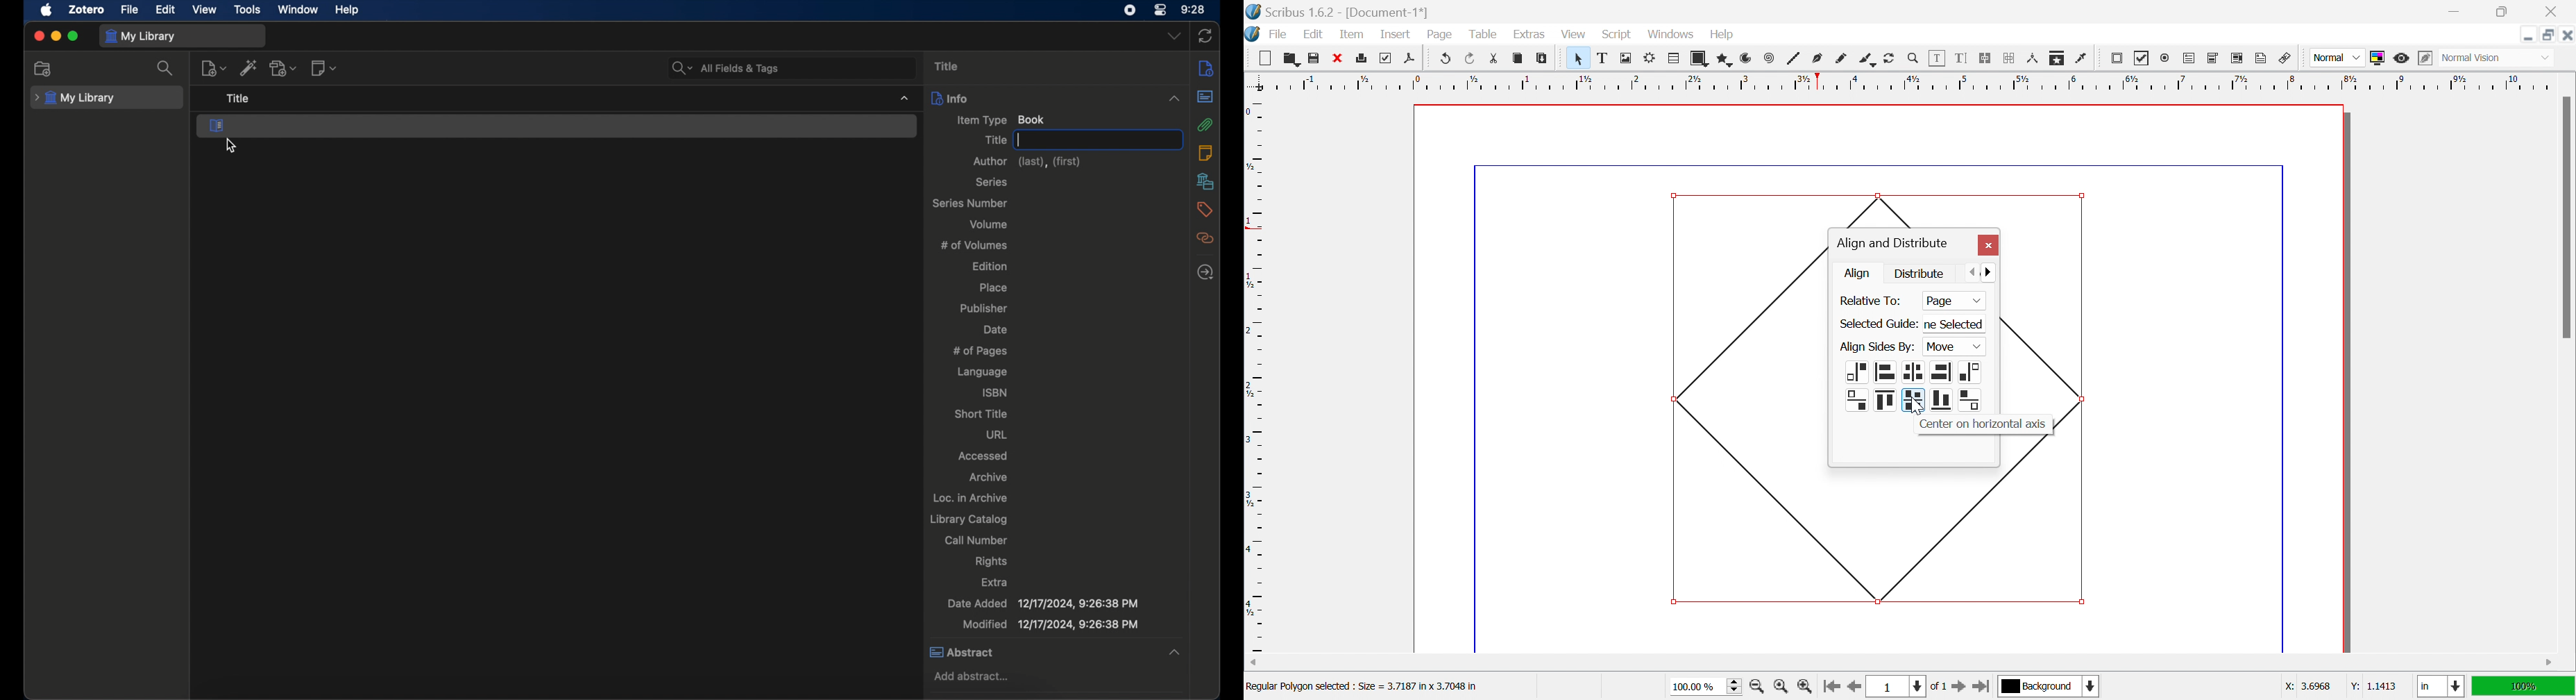 Image resolution: width=2576 pixels, height=700 pixels. Describe the element at coordinates (2400, 58) in the screenshot. I see `Preview mode` at that location.